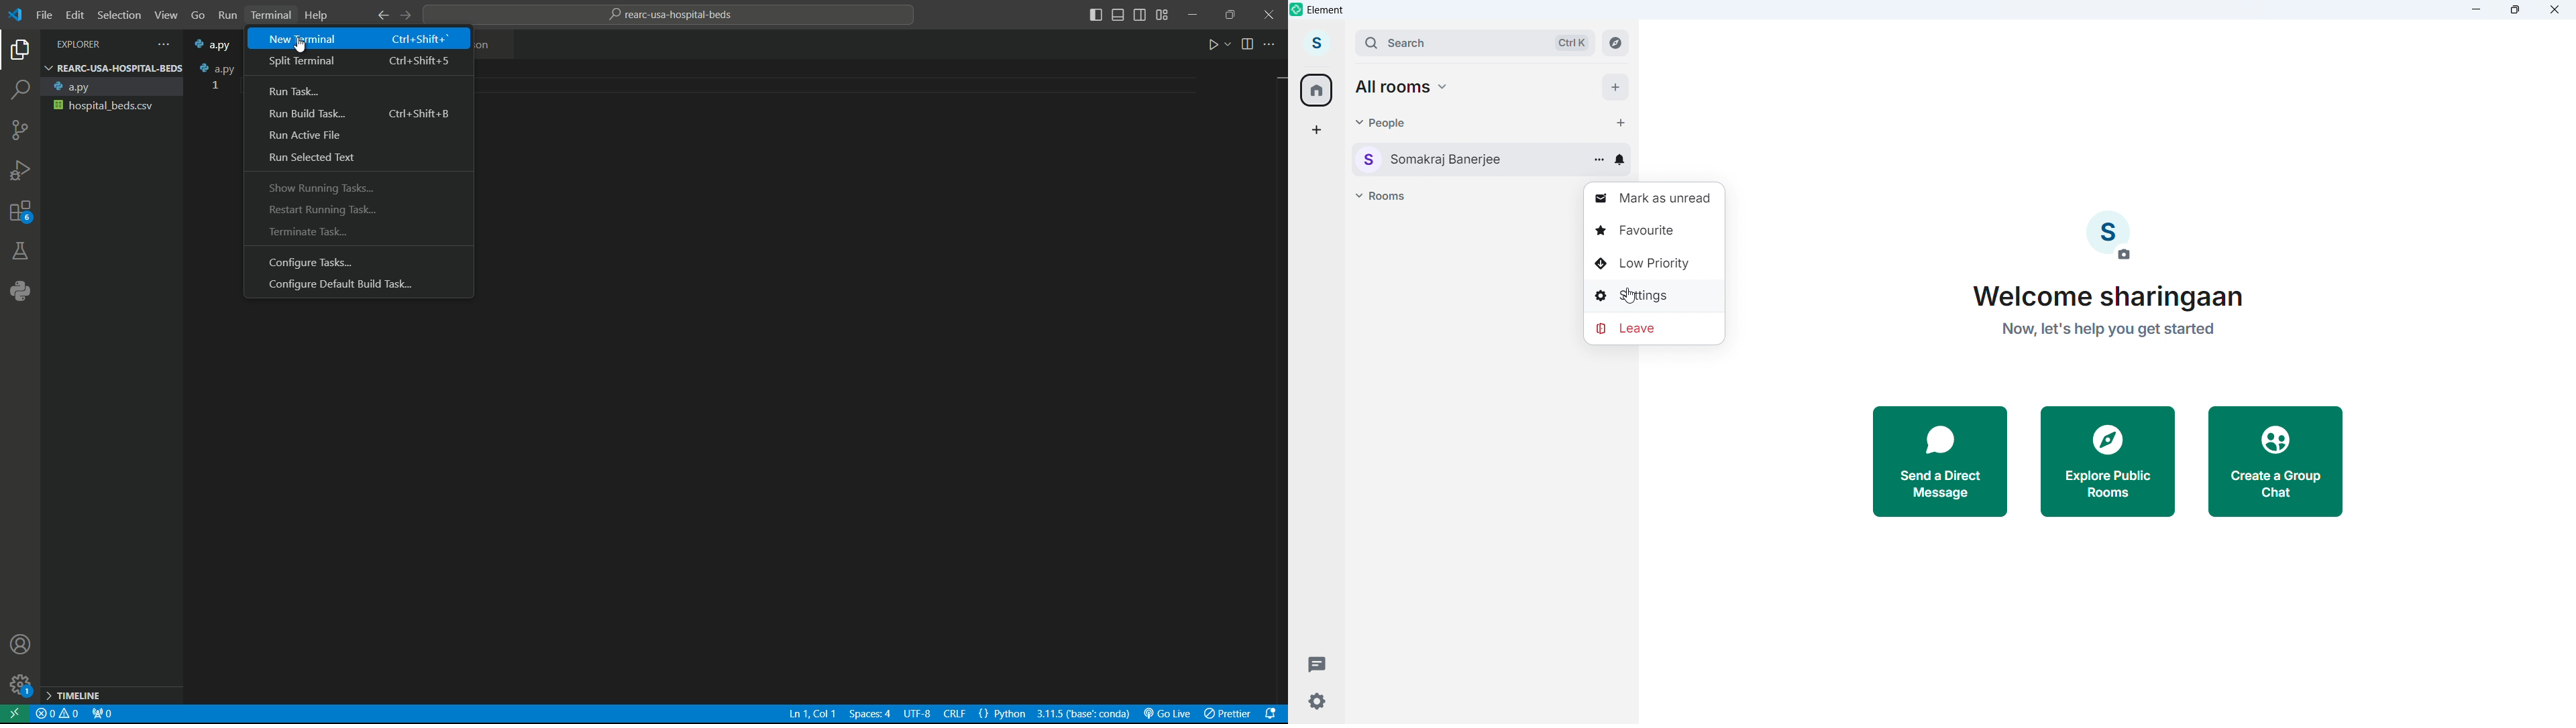  What do you see at coordinates (1654, 230) in the screenshot?
I see `Favourite ` at bounding box center [1654, 230].